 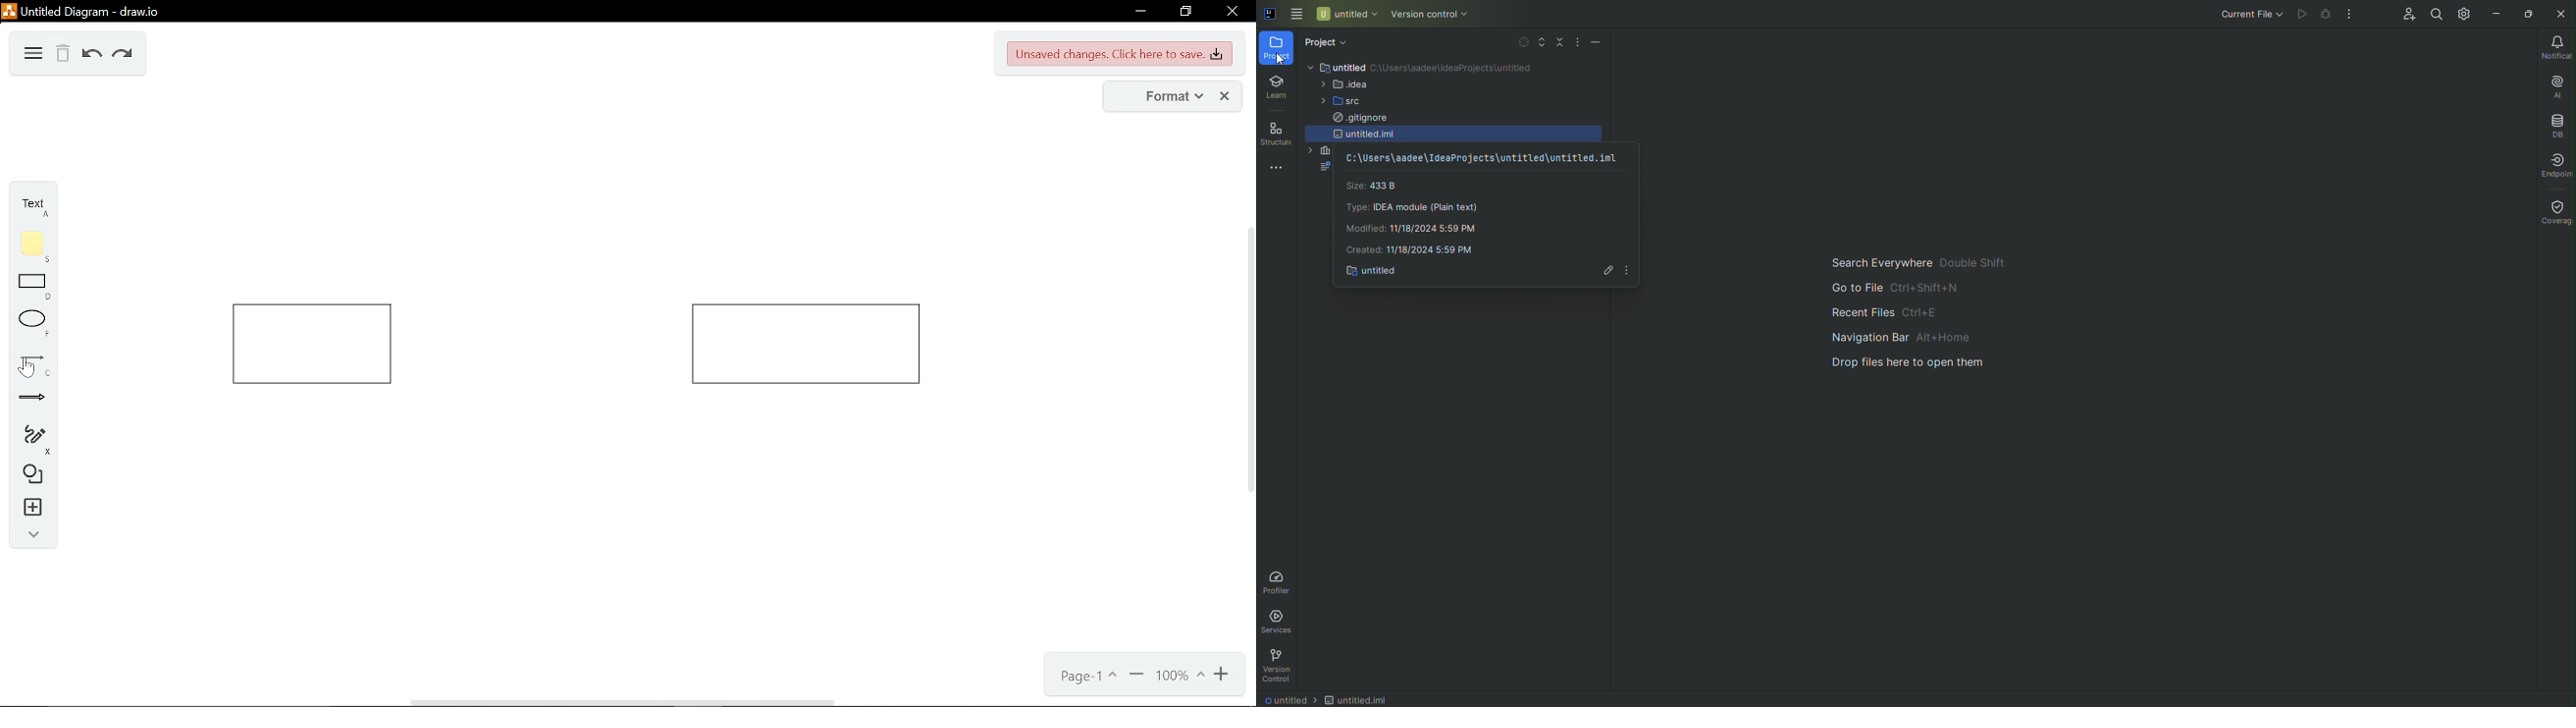 What do you see at coordinates (29, 439) in the screenshot?
I see `freehand` at bounding box center [29, 439].